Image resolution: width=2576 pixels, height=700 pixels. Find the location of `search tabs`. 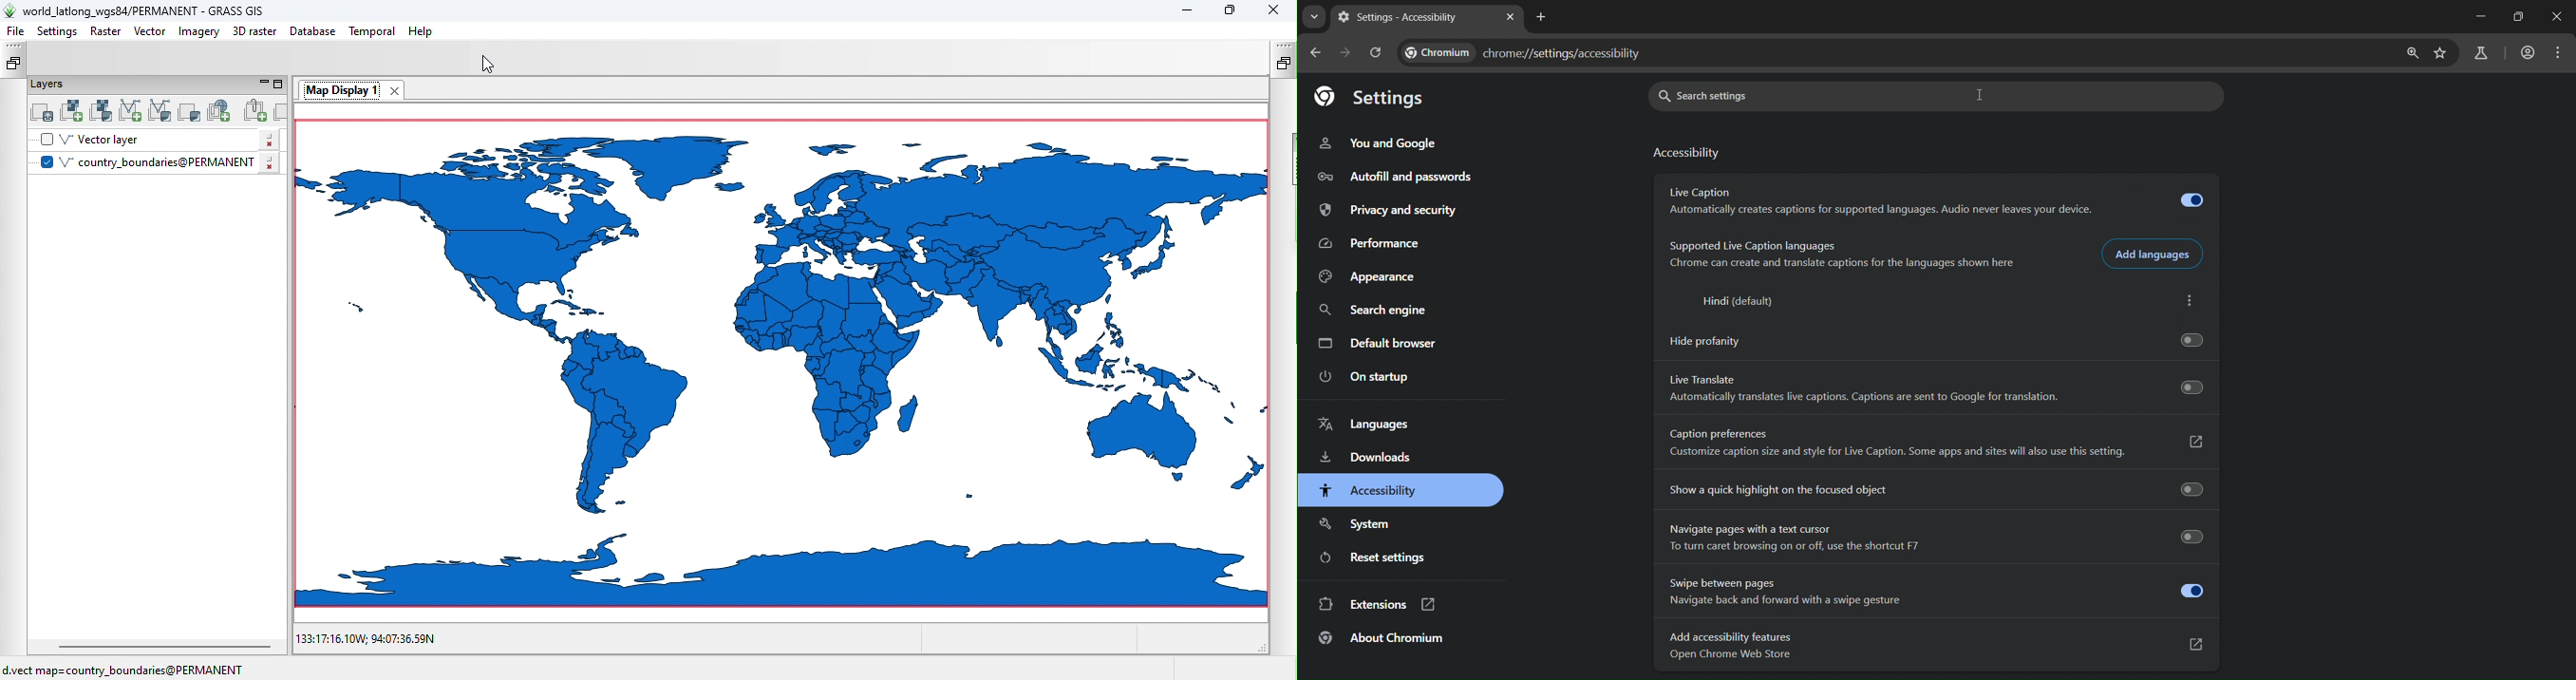

search tabs is located at coordinates (1316, 17).